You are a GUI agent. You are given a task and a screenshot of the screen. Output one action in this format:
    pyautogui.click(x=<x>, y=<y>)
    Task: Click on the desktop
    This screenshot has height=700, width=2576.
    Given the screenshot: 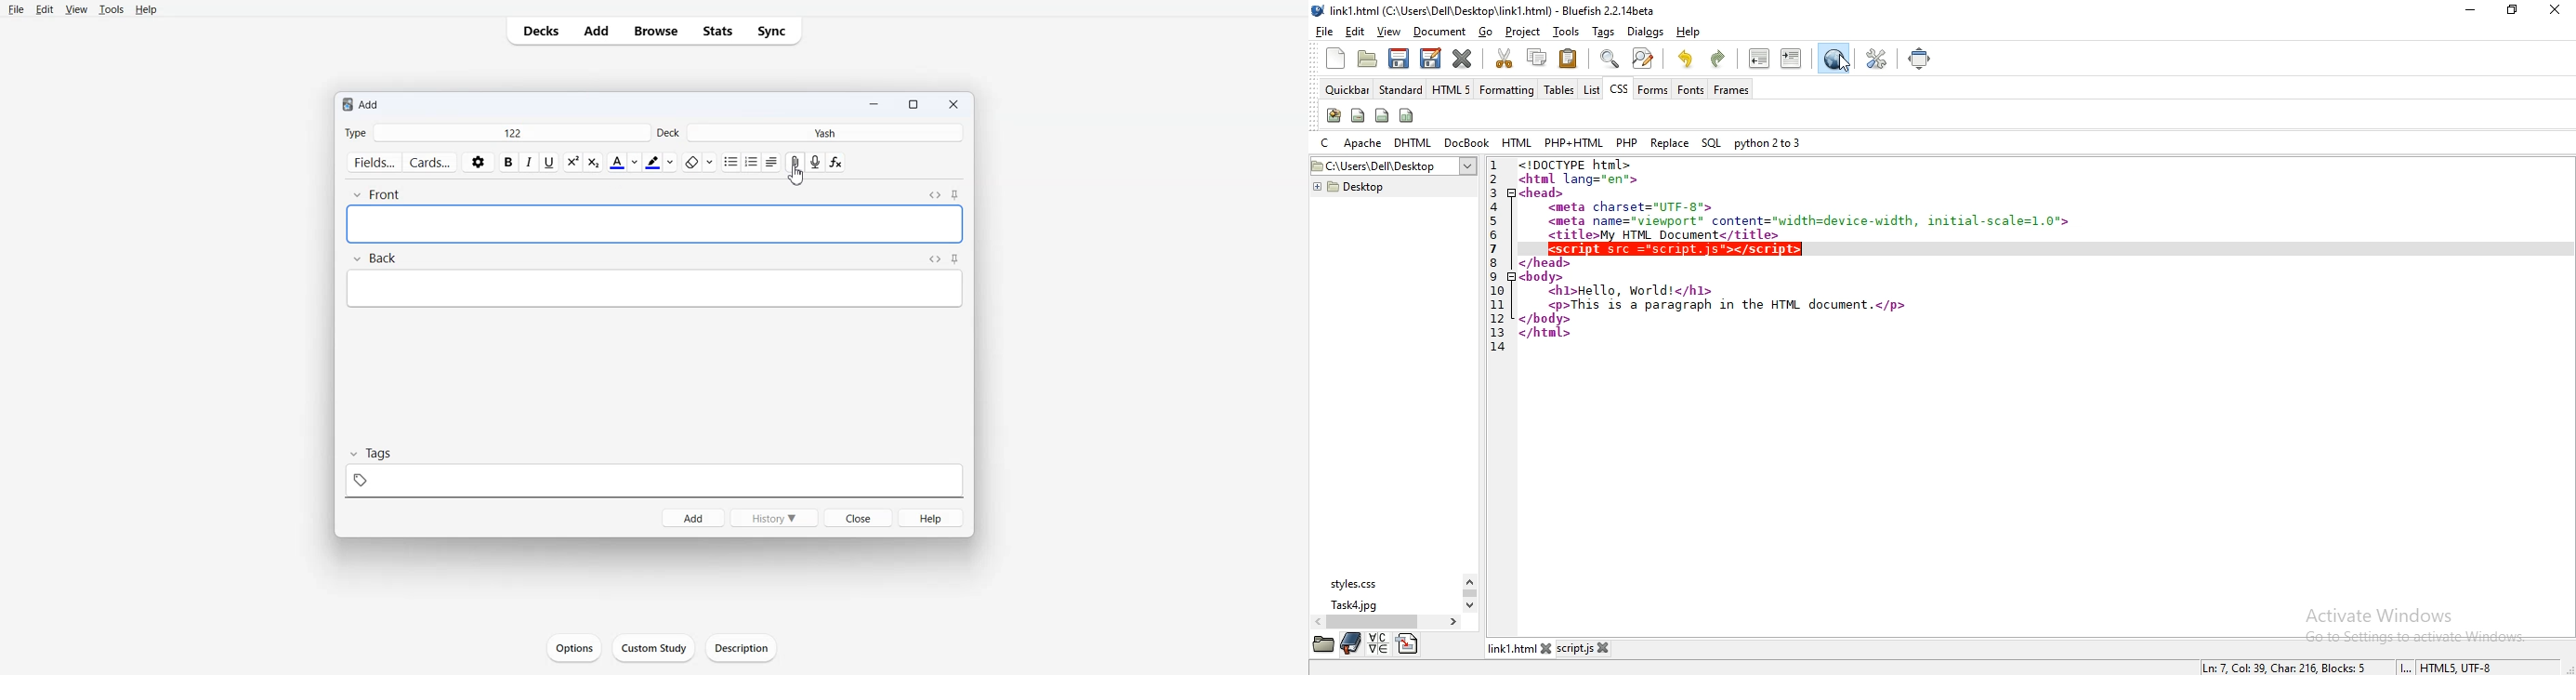 What is the action you would take?
    pyautogui.click(x=1395, y=166)
    